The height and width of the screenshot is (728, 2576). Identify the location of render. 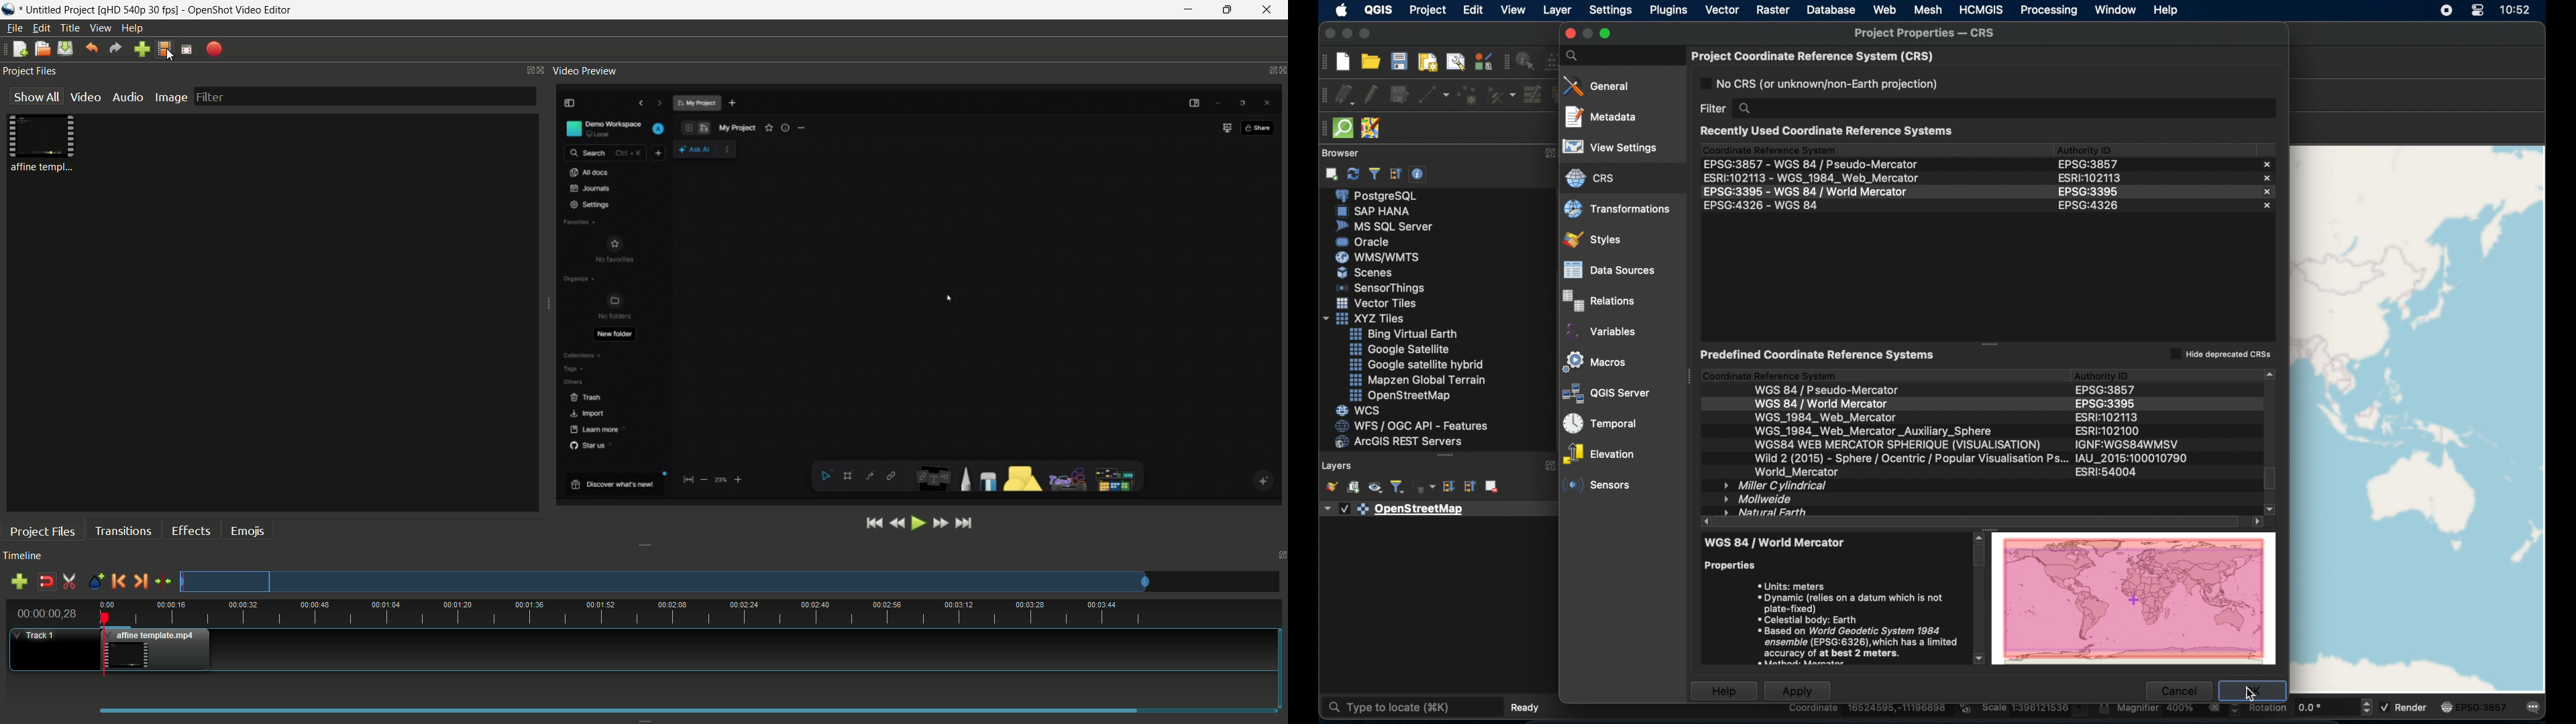
(2404, 706).